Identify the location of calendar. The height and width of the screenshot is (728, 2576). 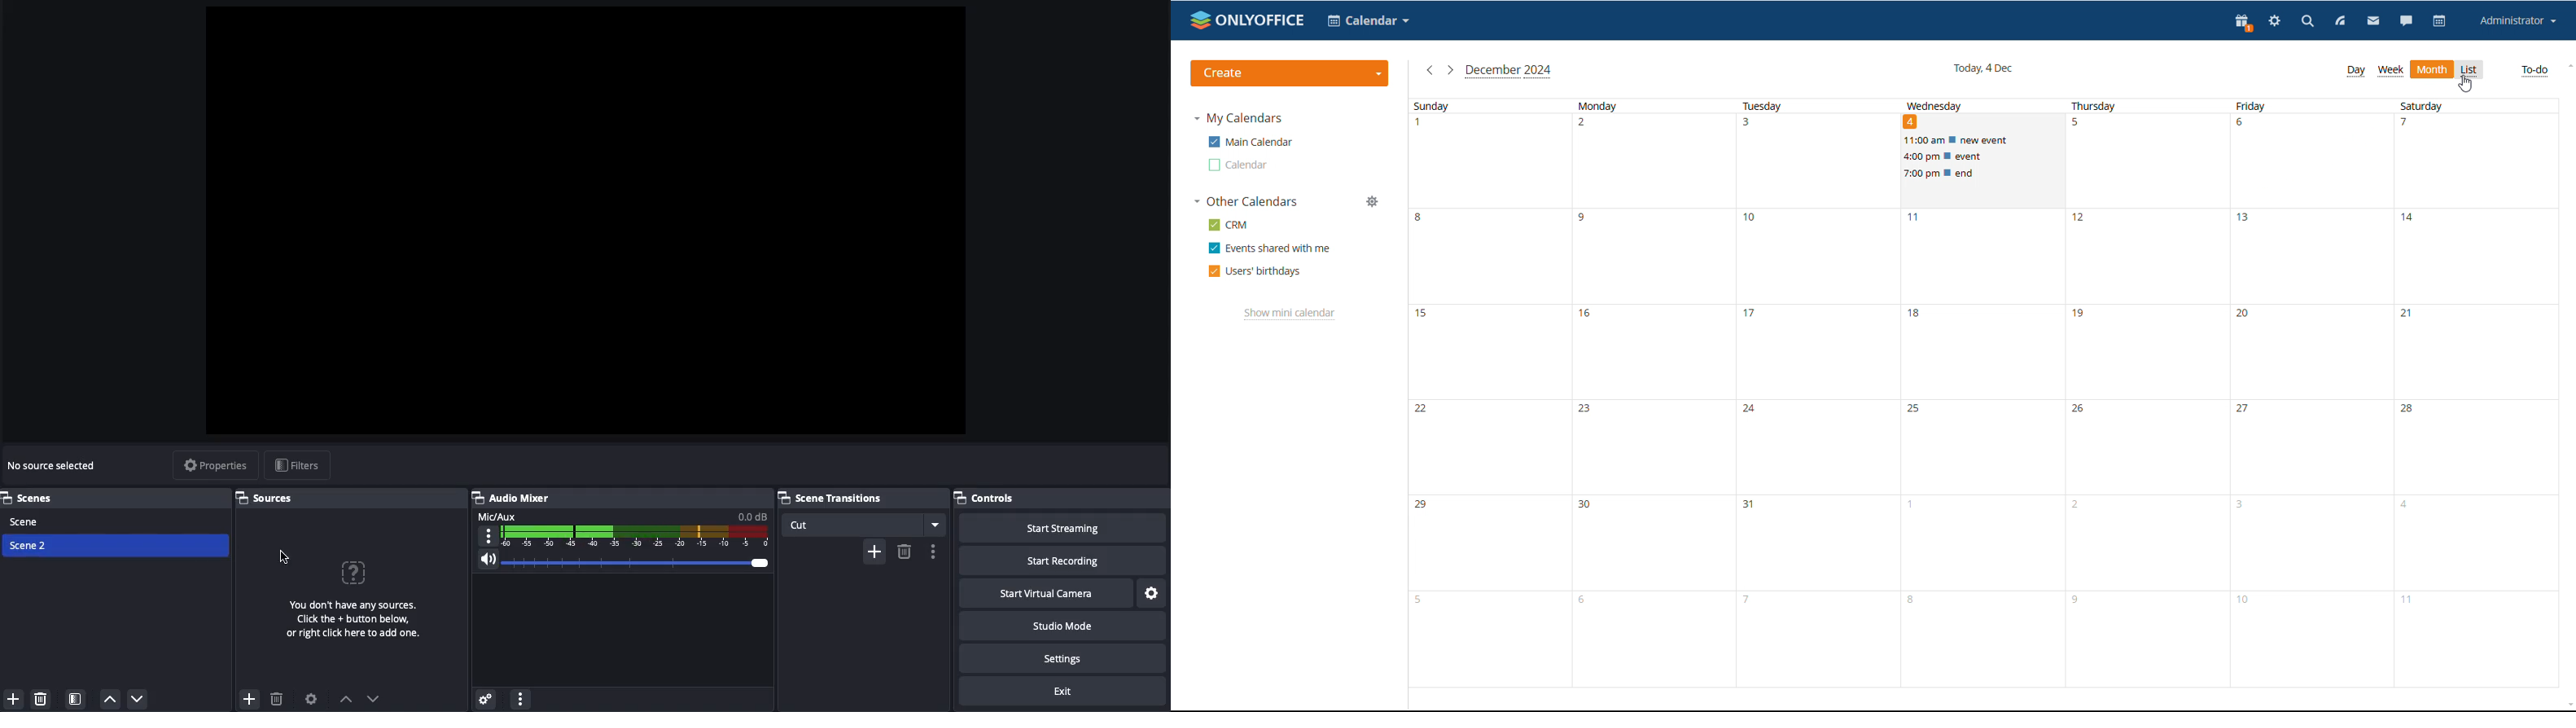
(2439, 21).